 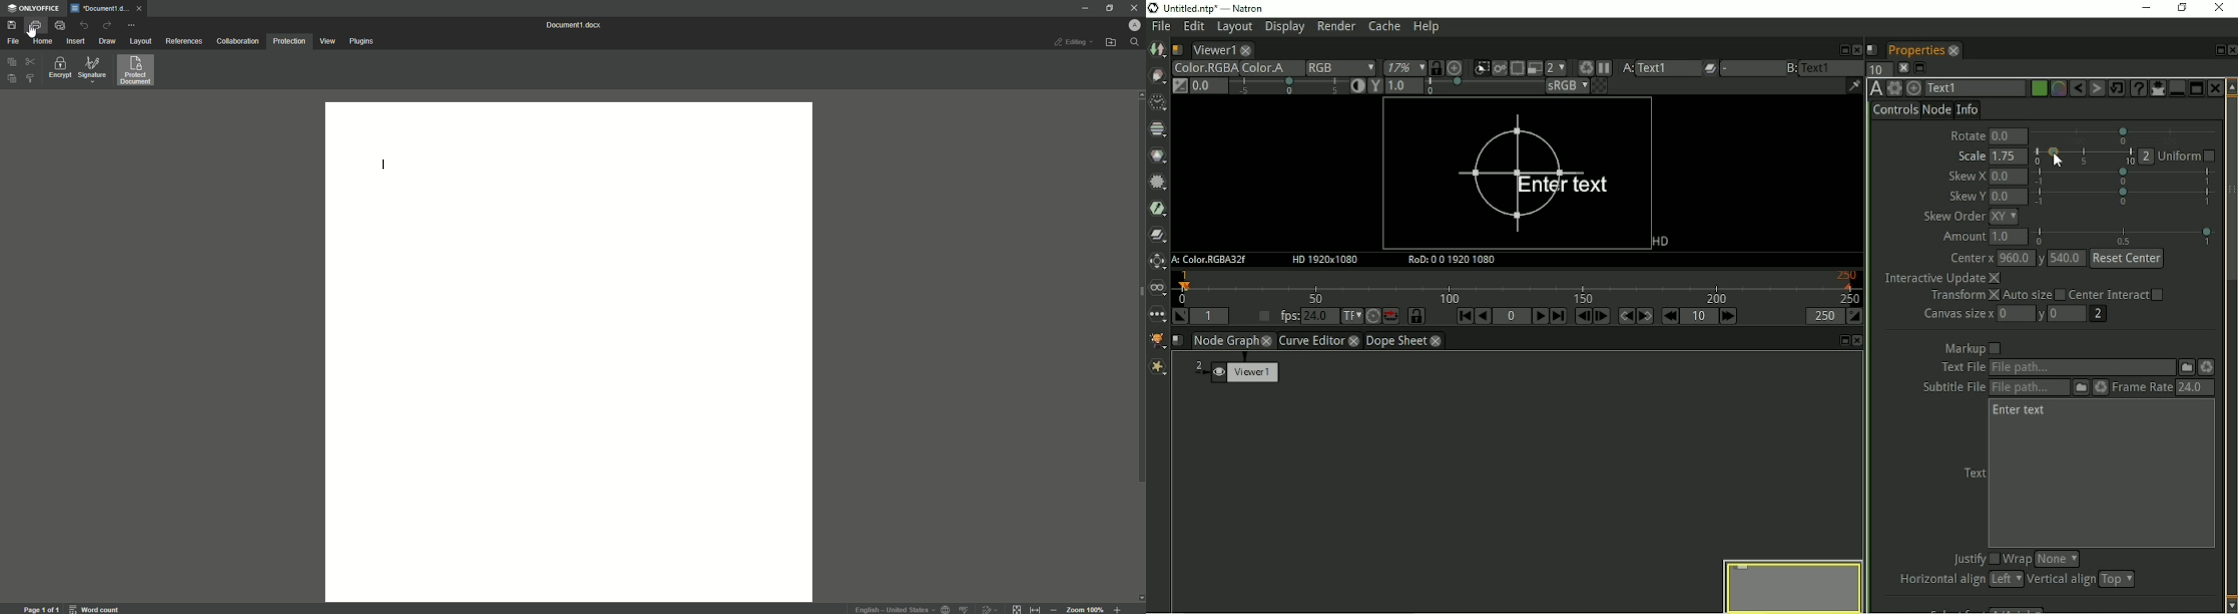 What do you see at coordinates (36, 9) in the screenshot?
I see `ONLYOFFICE` at bounding box center [36, 9].